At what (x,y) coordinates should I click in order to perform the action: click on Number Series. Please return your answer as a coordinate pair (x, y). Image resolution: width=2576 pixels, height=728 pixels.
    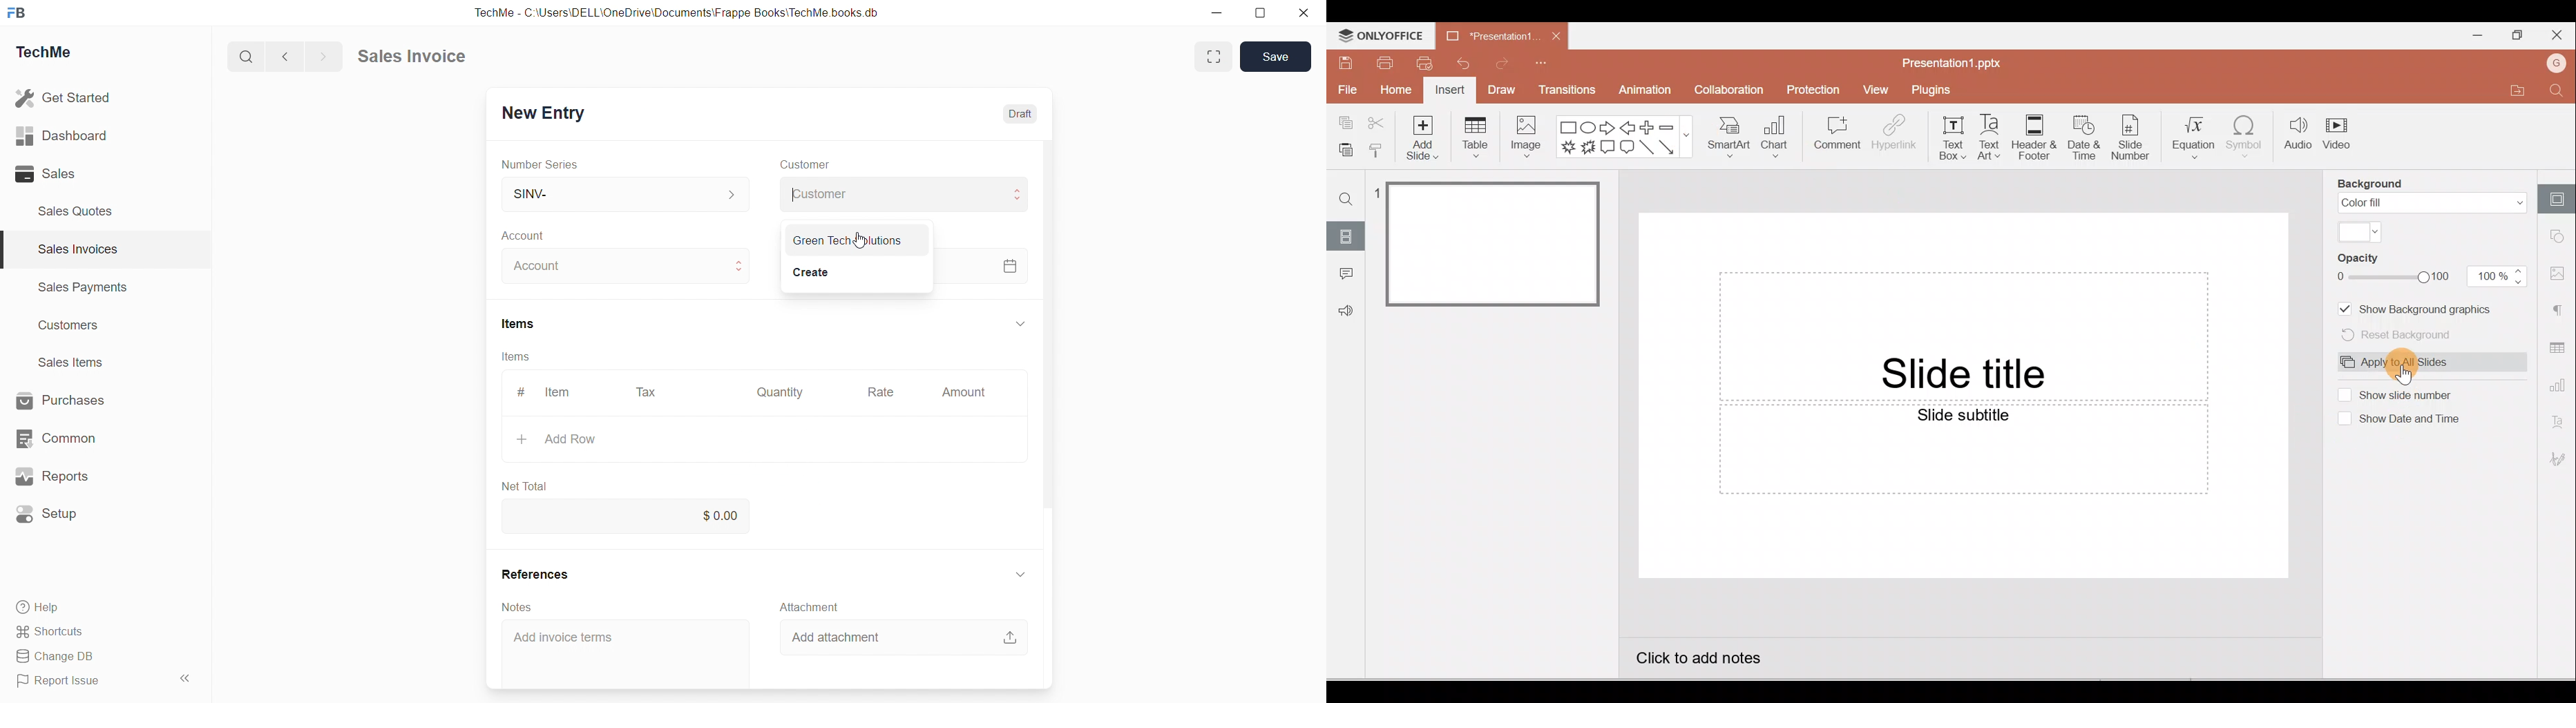
    Looking at the image, I should click on (540, 165).